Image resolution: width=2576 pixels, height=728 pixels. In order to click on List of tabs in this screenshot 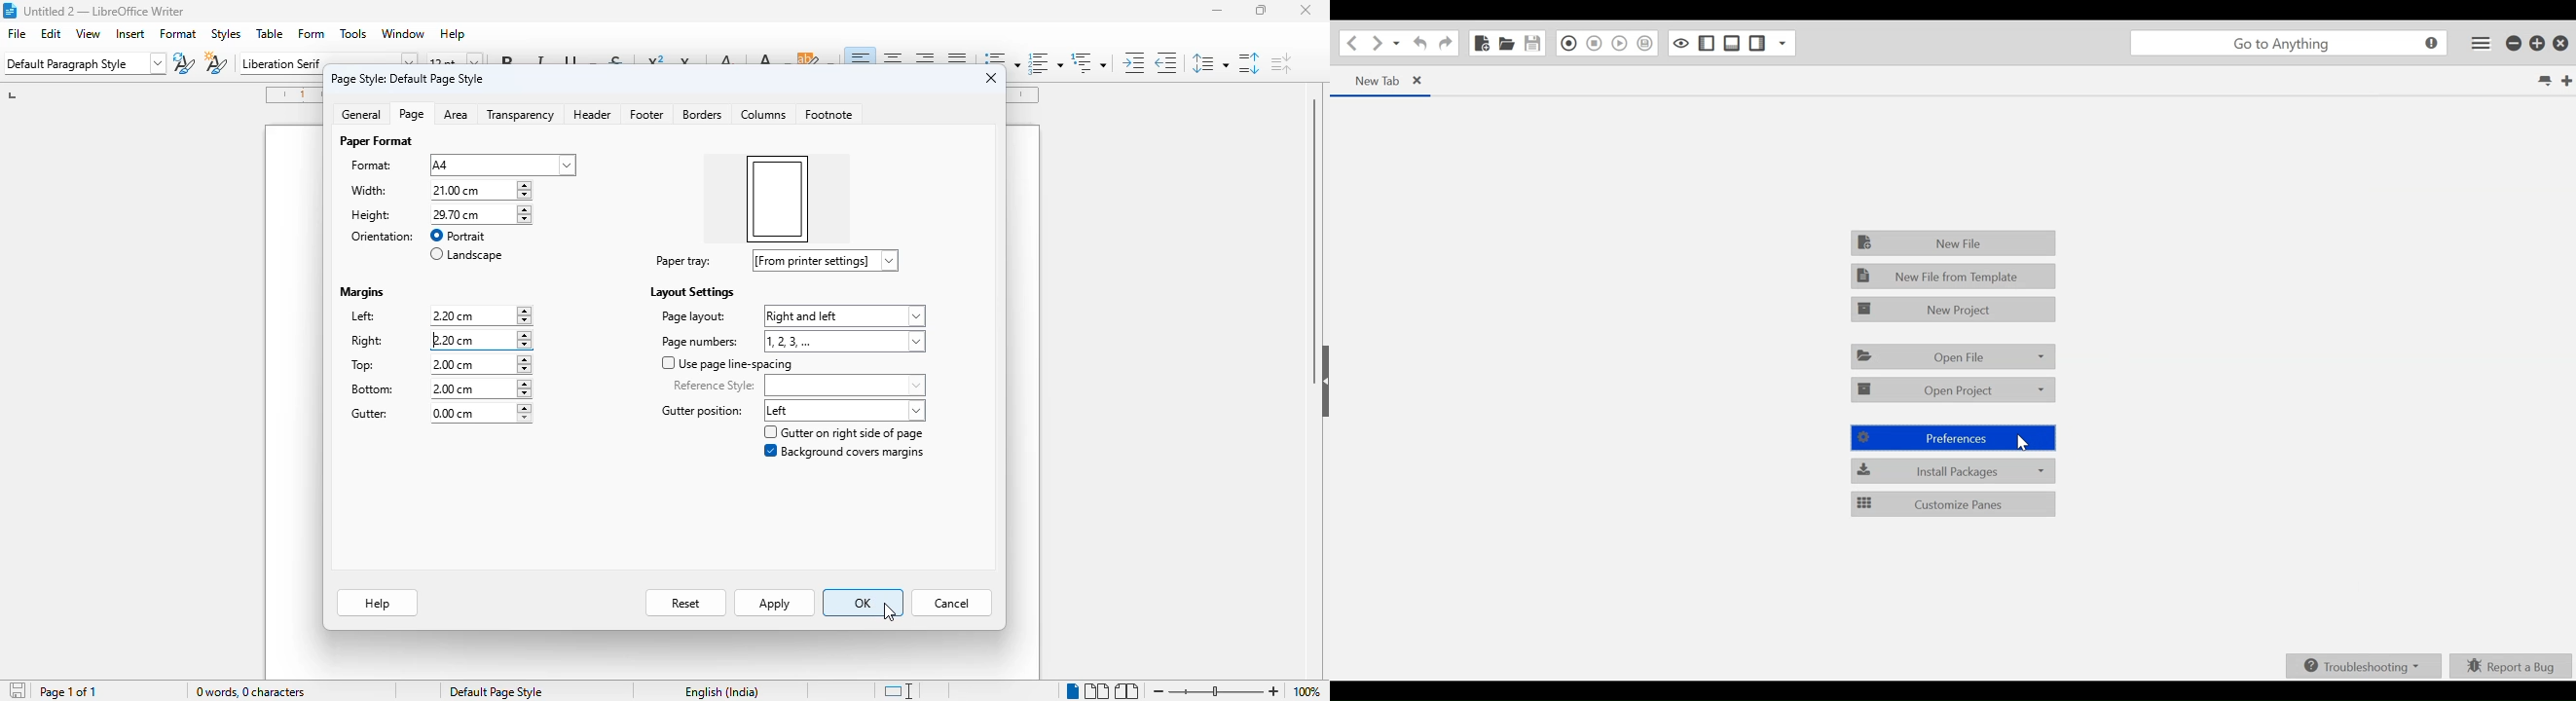, I will do `click(2543, 81)`.